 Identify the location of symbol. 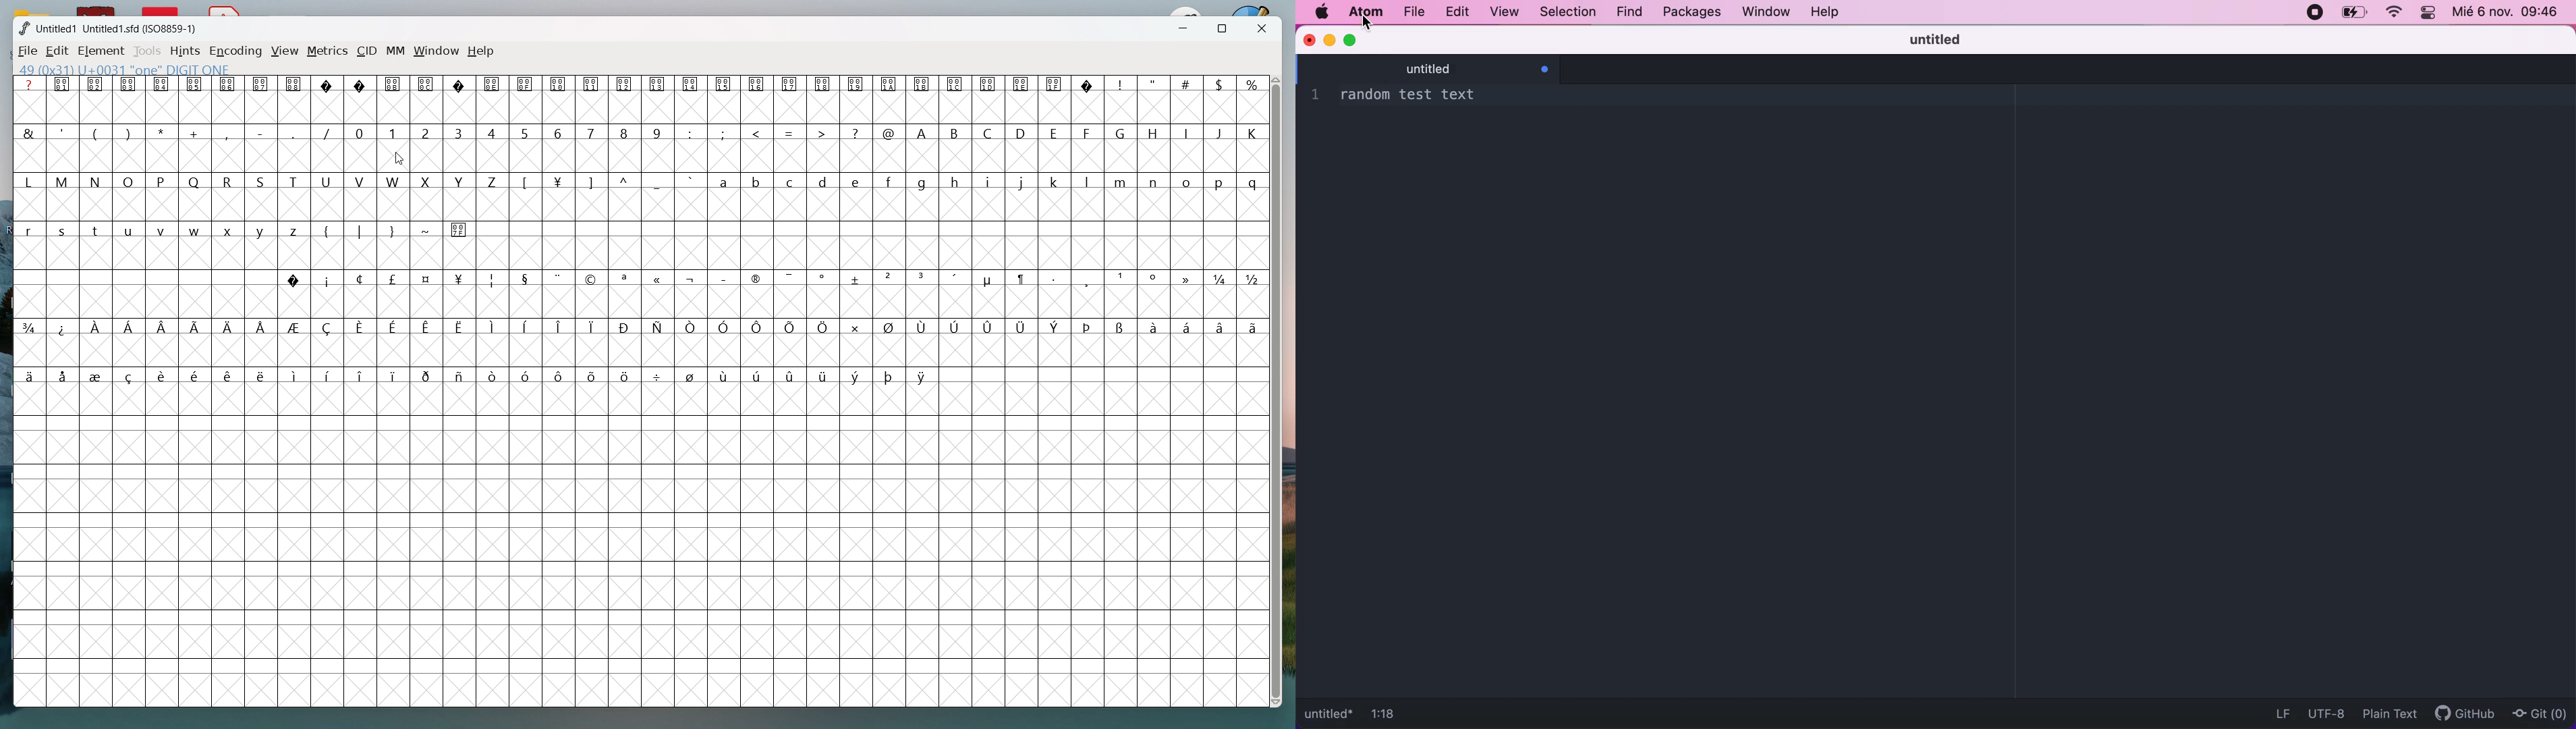
(229, 376).